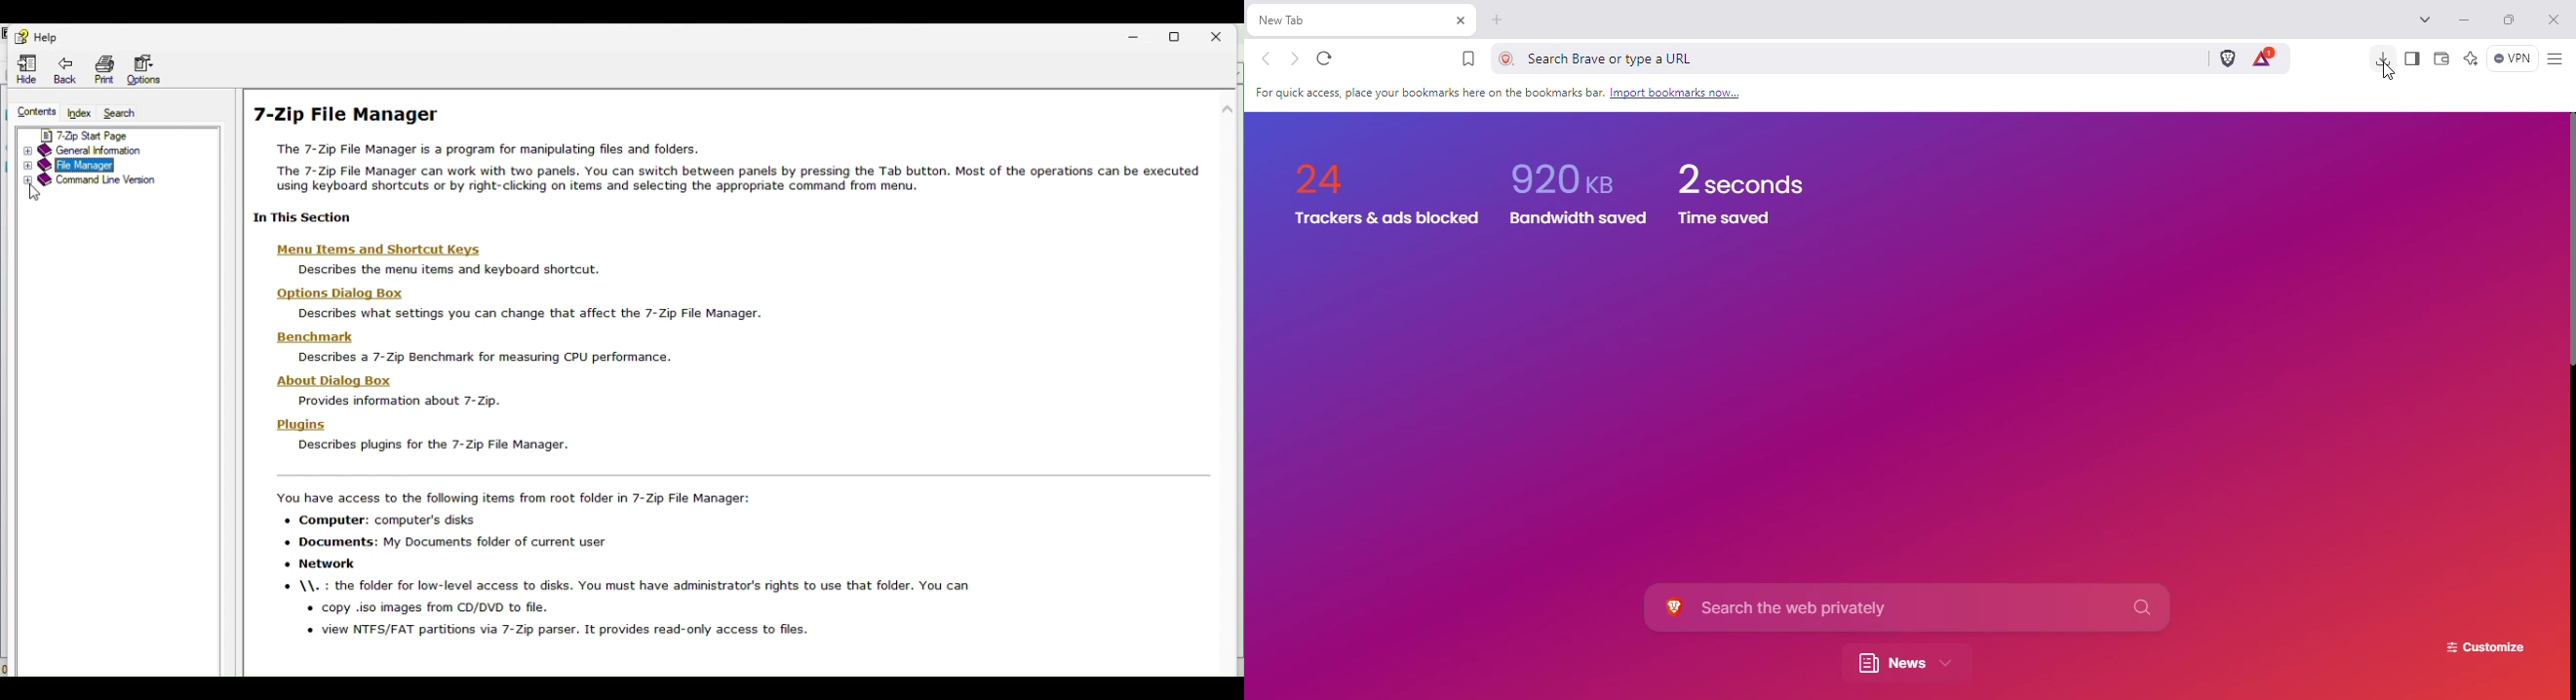 This screenshot has width=2576, height=700. I want to click on 2 seconds time saved, so click(1739, 176).